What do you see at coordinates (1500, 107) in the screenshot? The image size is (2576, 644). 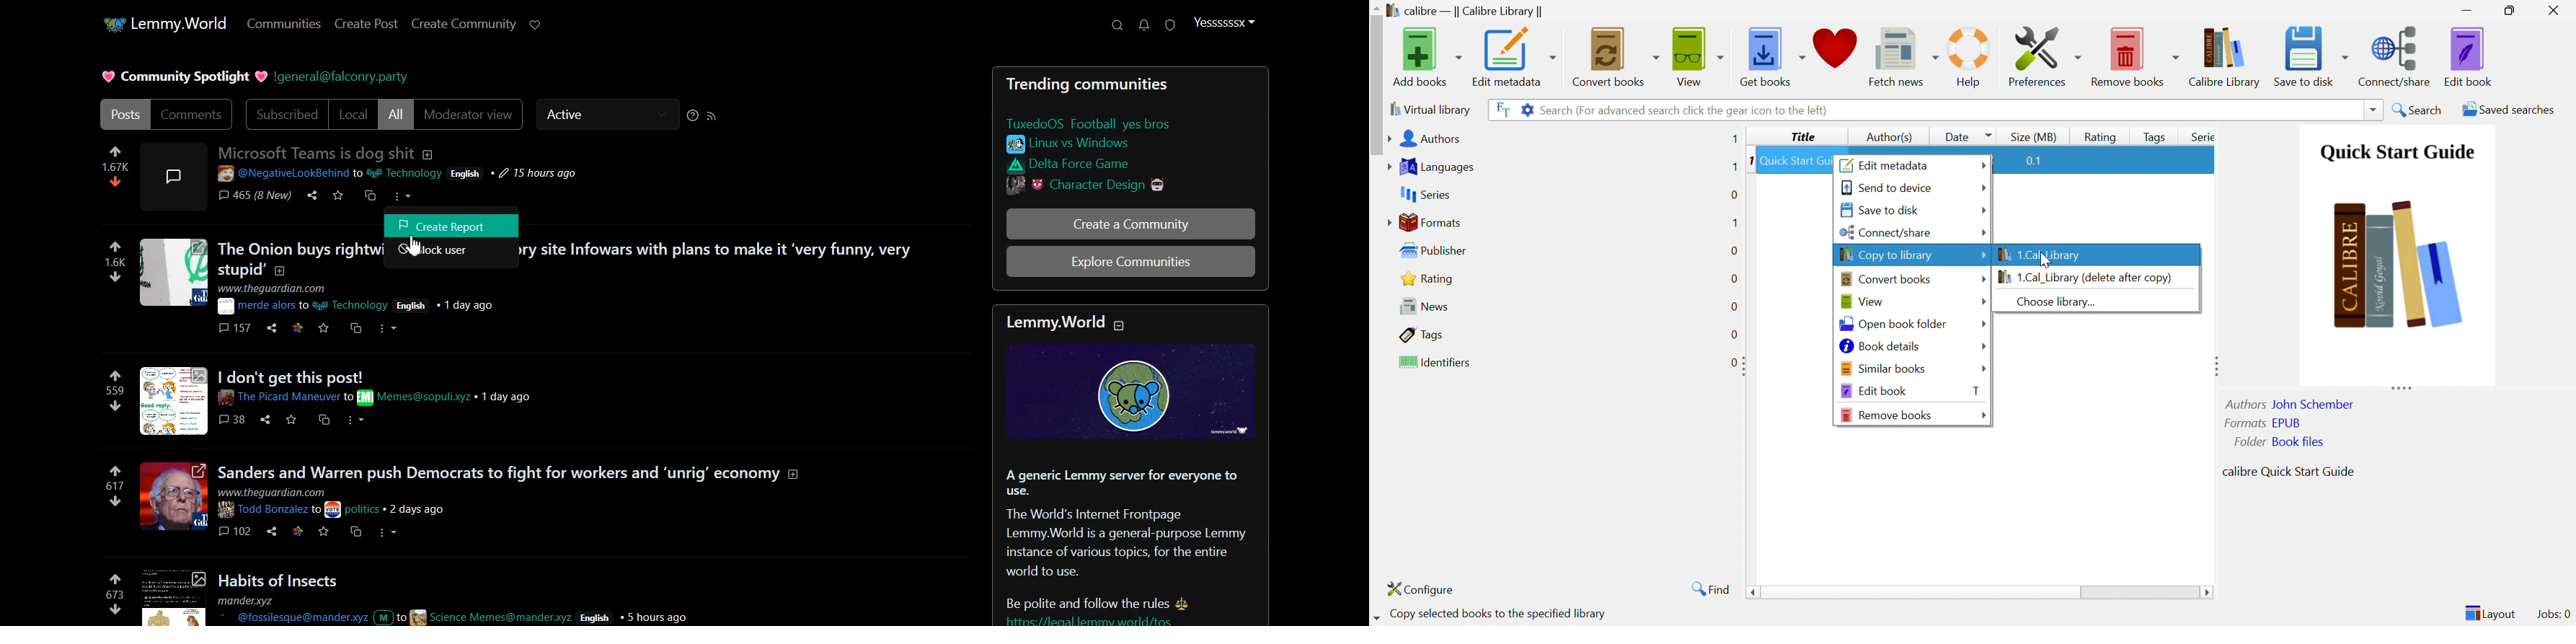 I see `Search the full text of all the books in the library, not just their metadata` at bounding box center [1500, 107].